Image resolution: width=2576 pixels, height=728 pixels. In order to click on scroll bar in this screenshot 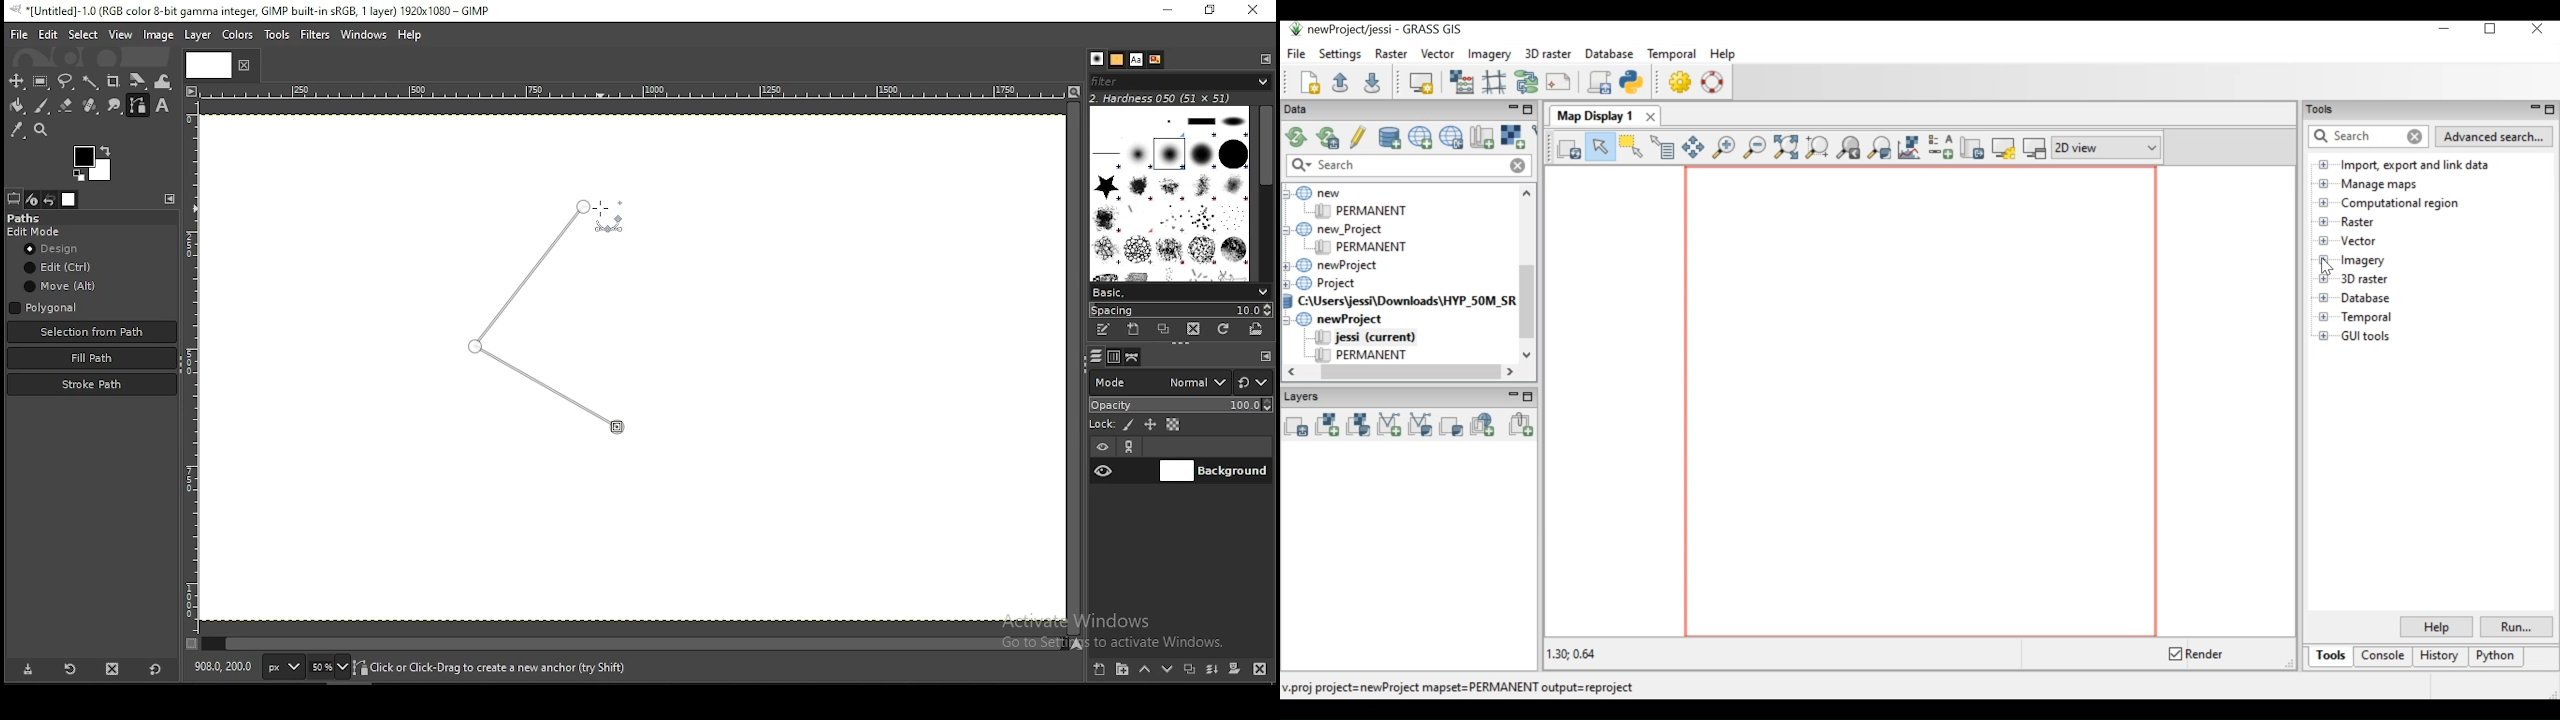, I will do `click(1073, 368)`.